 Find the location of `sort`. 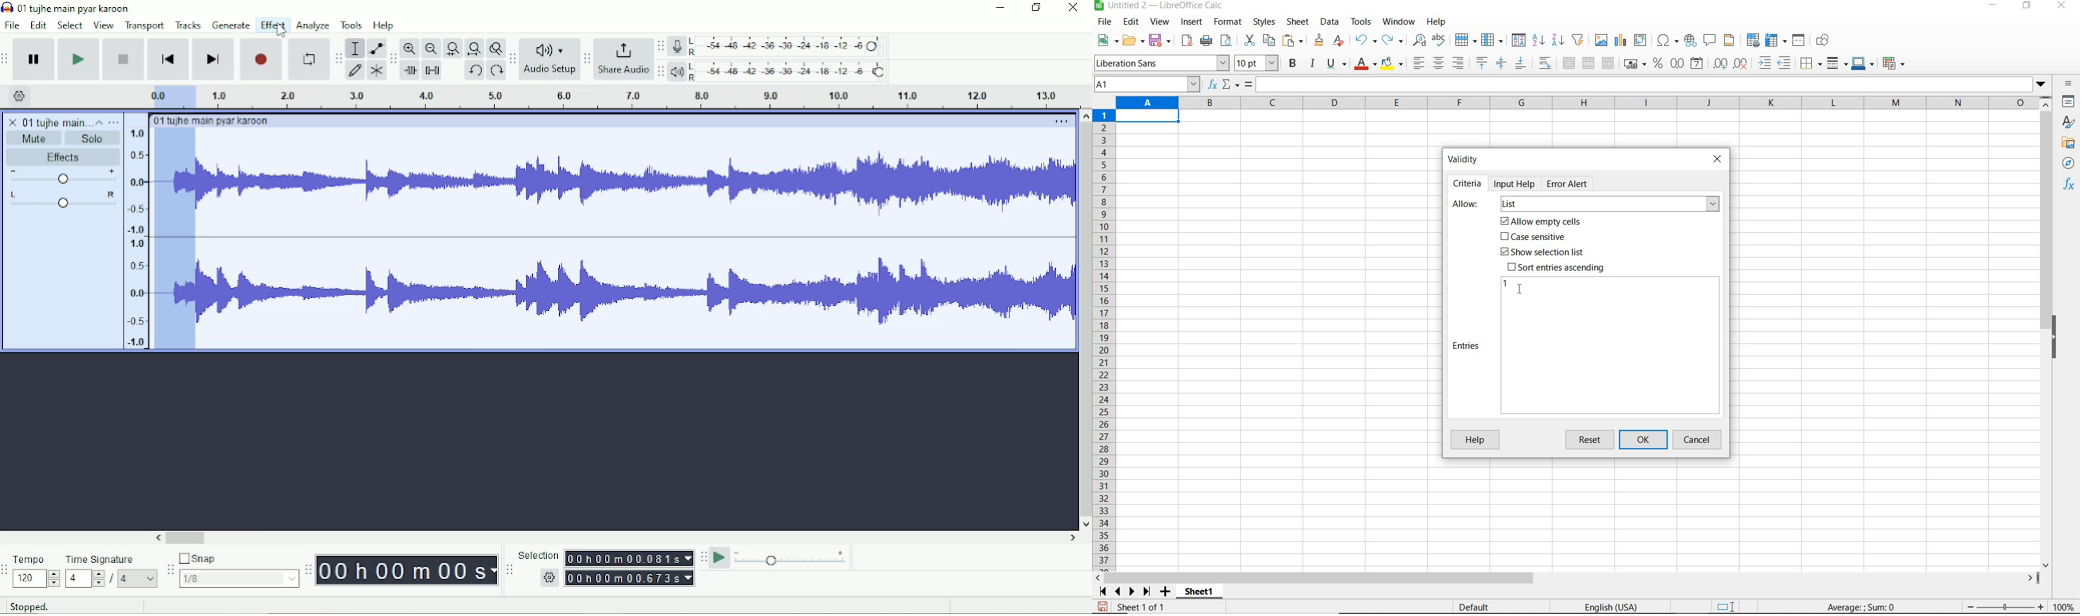

sort is located at coordinates (1518, 41).